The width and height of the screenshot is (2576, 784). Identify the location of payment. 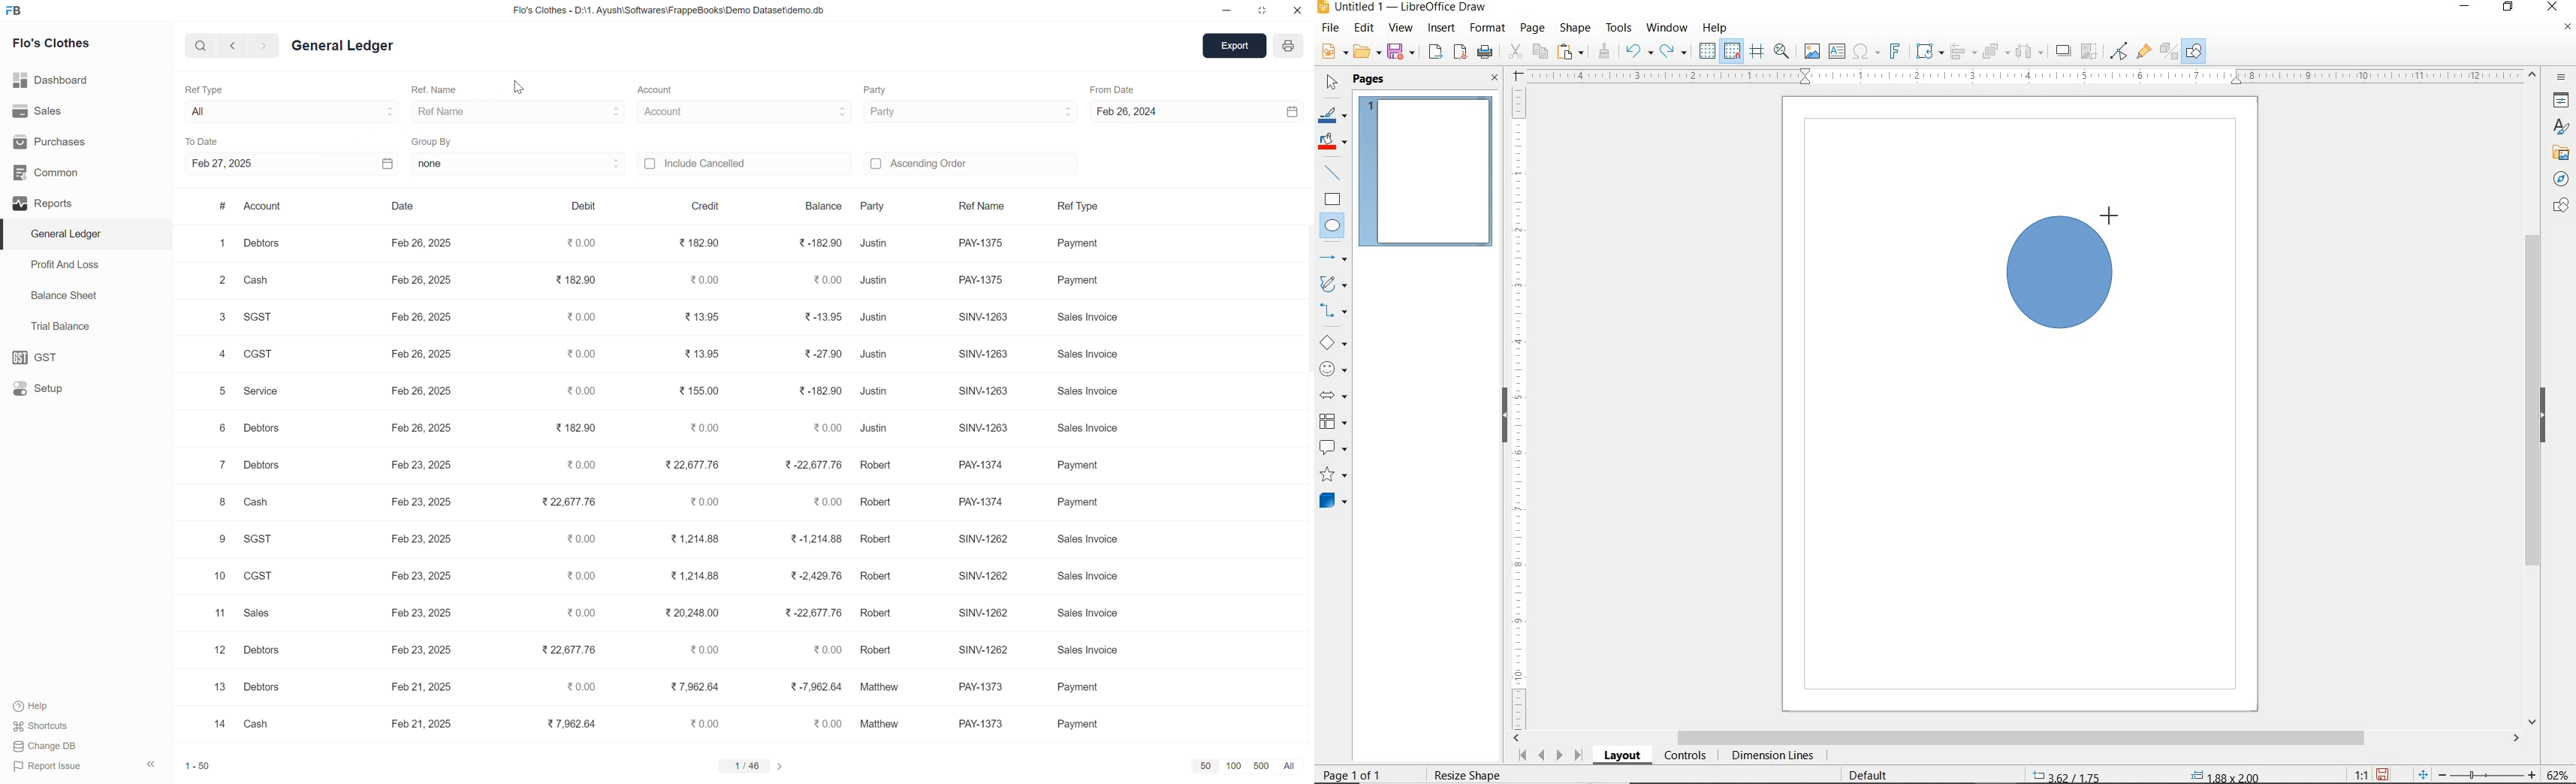
(1080, 687).